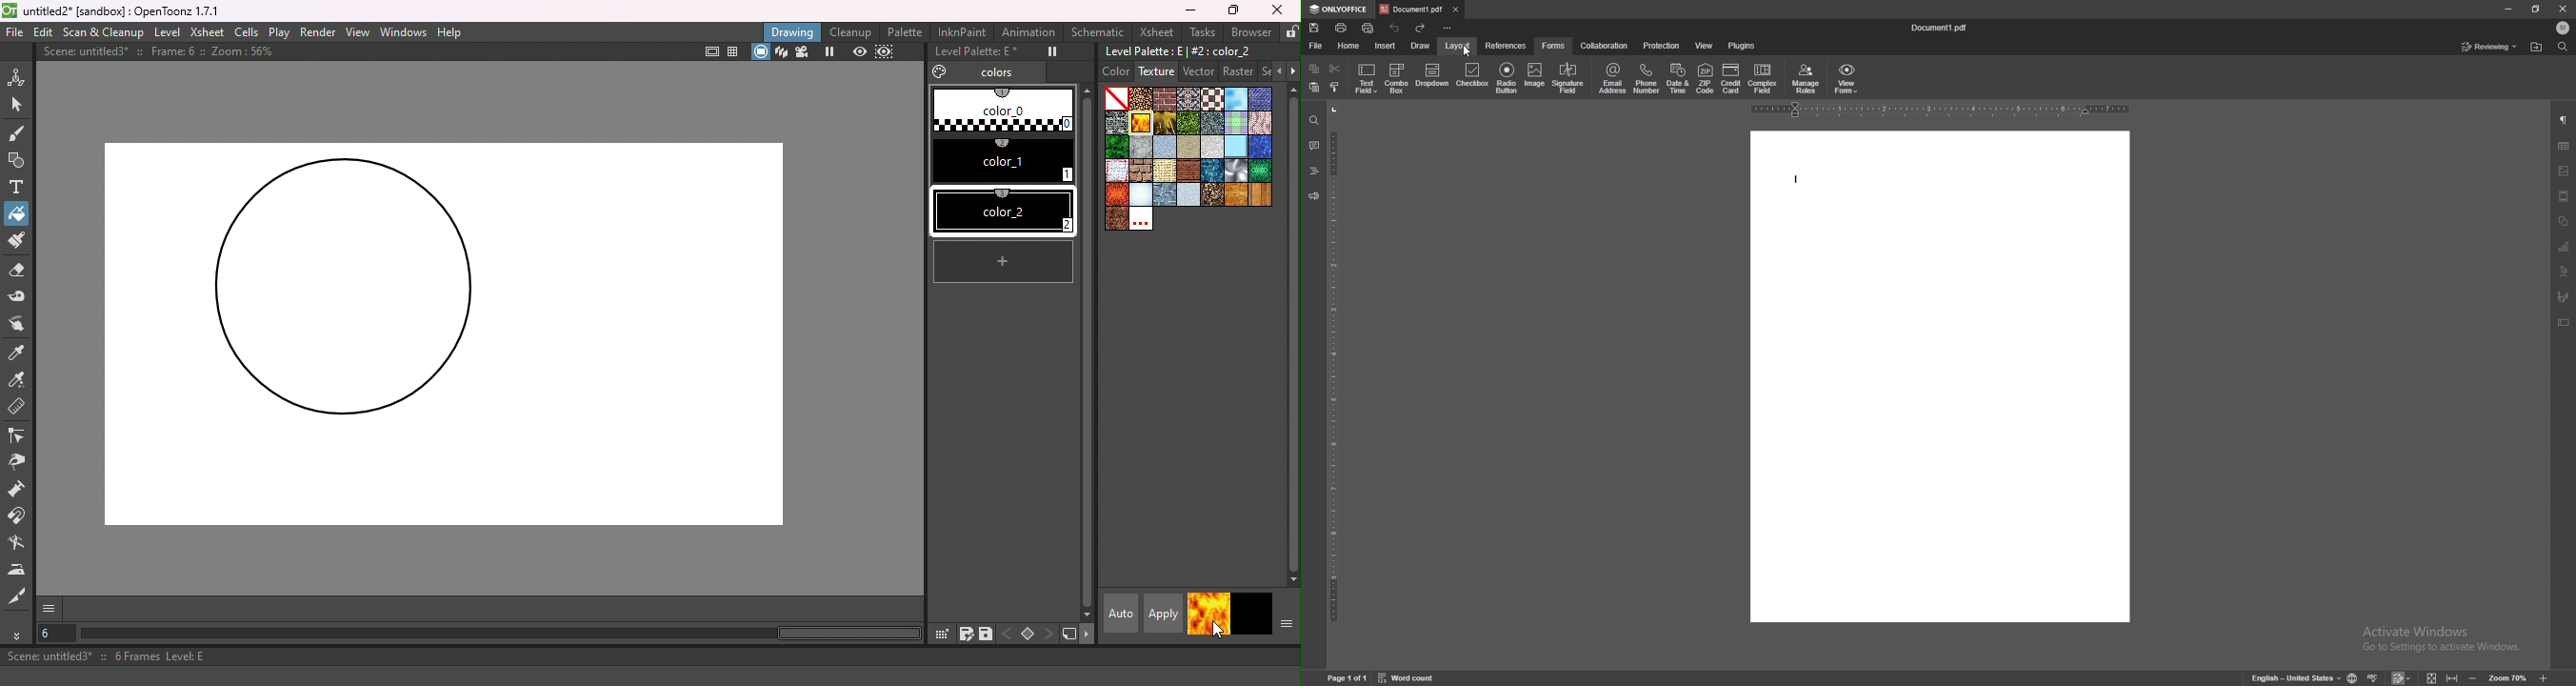 Image resolution: width=2576 pixels, height=700 pixels. I want to click on Select the current frame, so click(58, 635).